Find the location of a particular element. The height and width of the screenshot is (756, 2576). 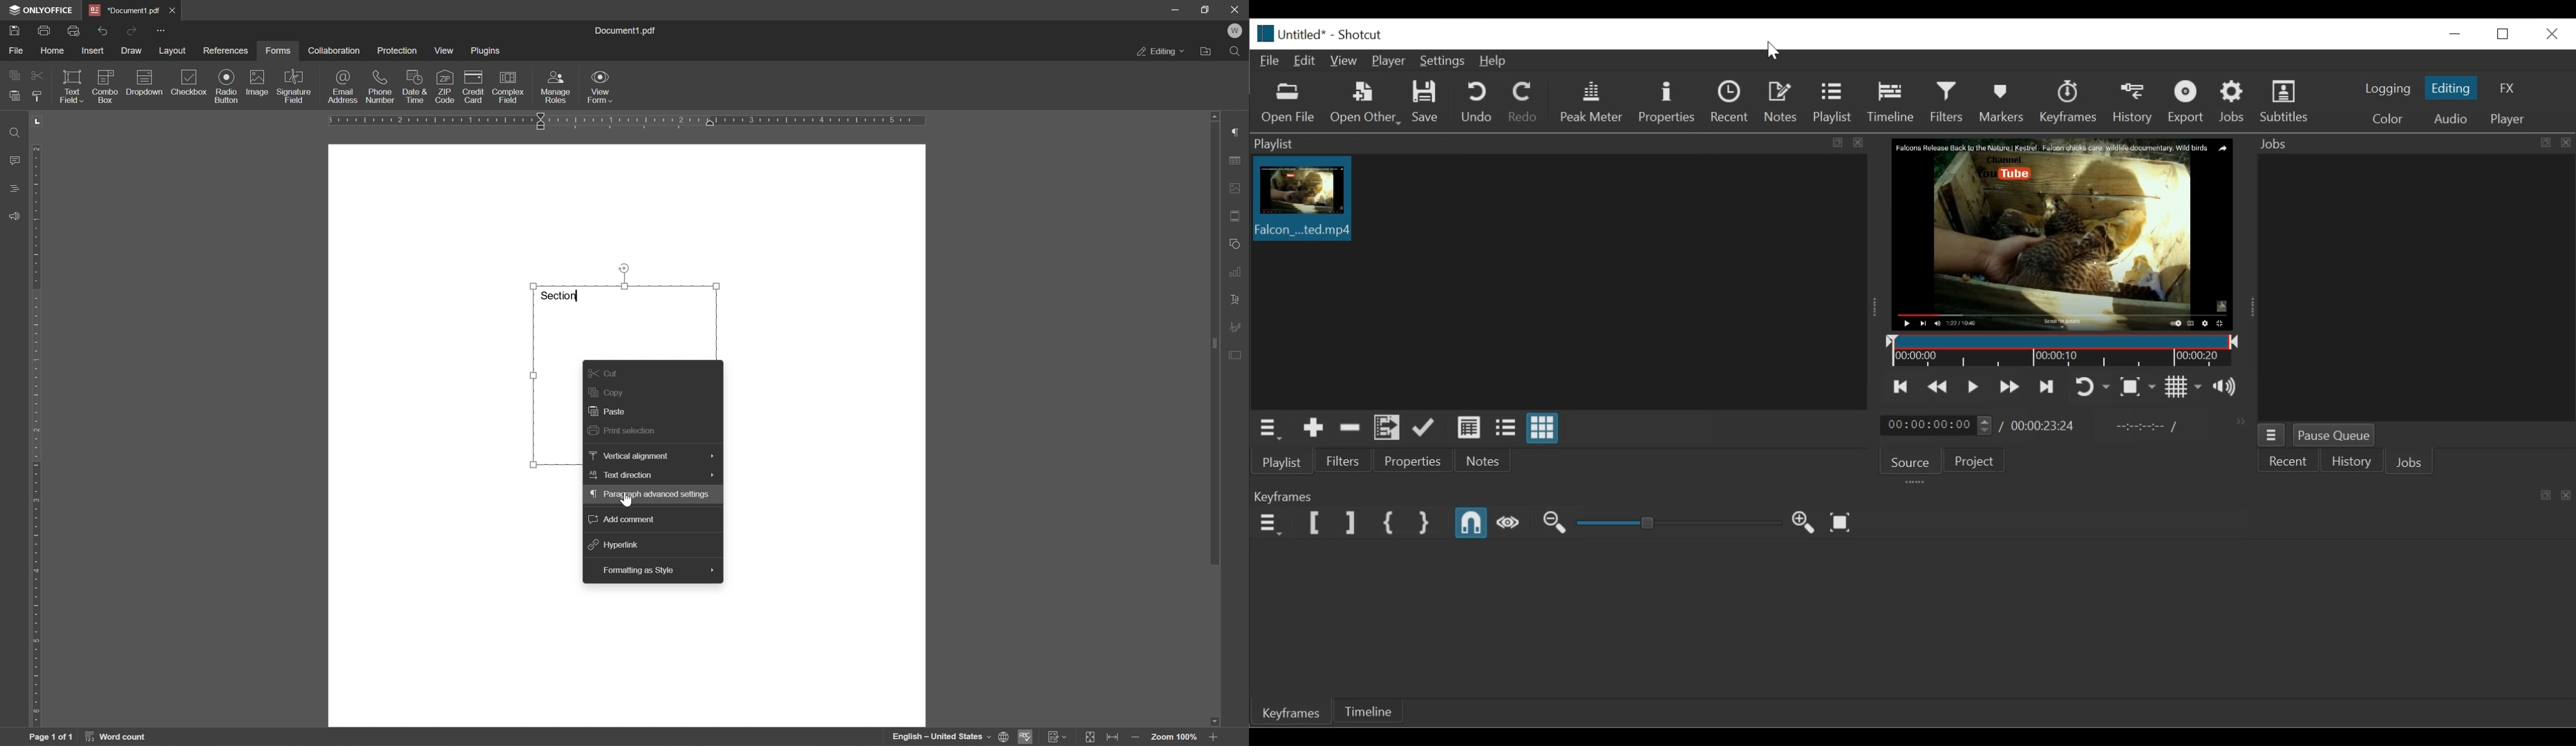

Filters is located at coordinates (1346, 463).